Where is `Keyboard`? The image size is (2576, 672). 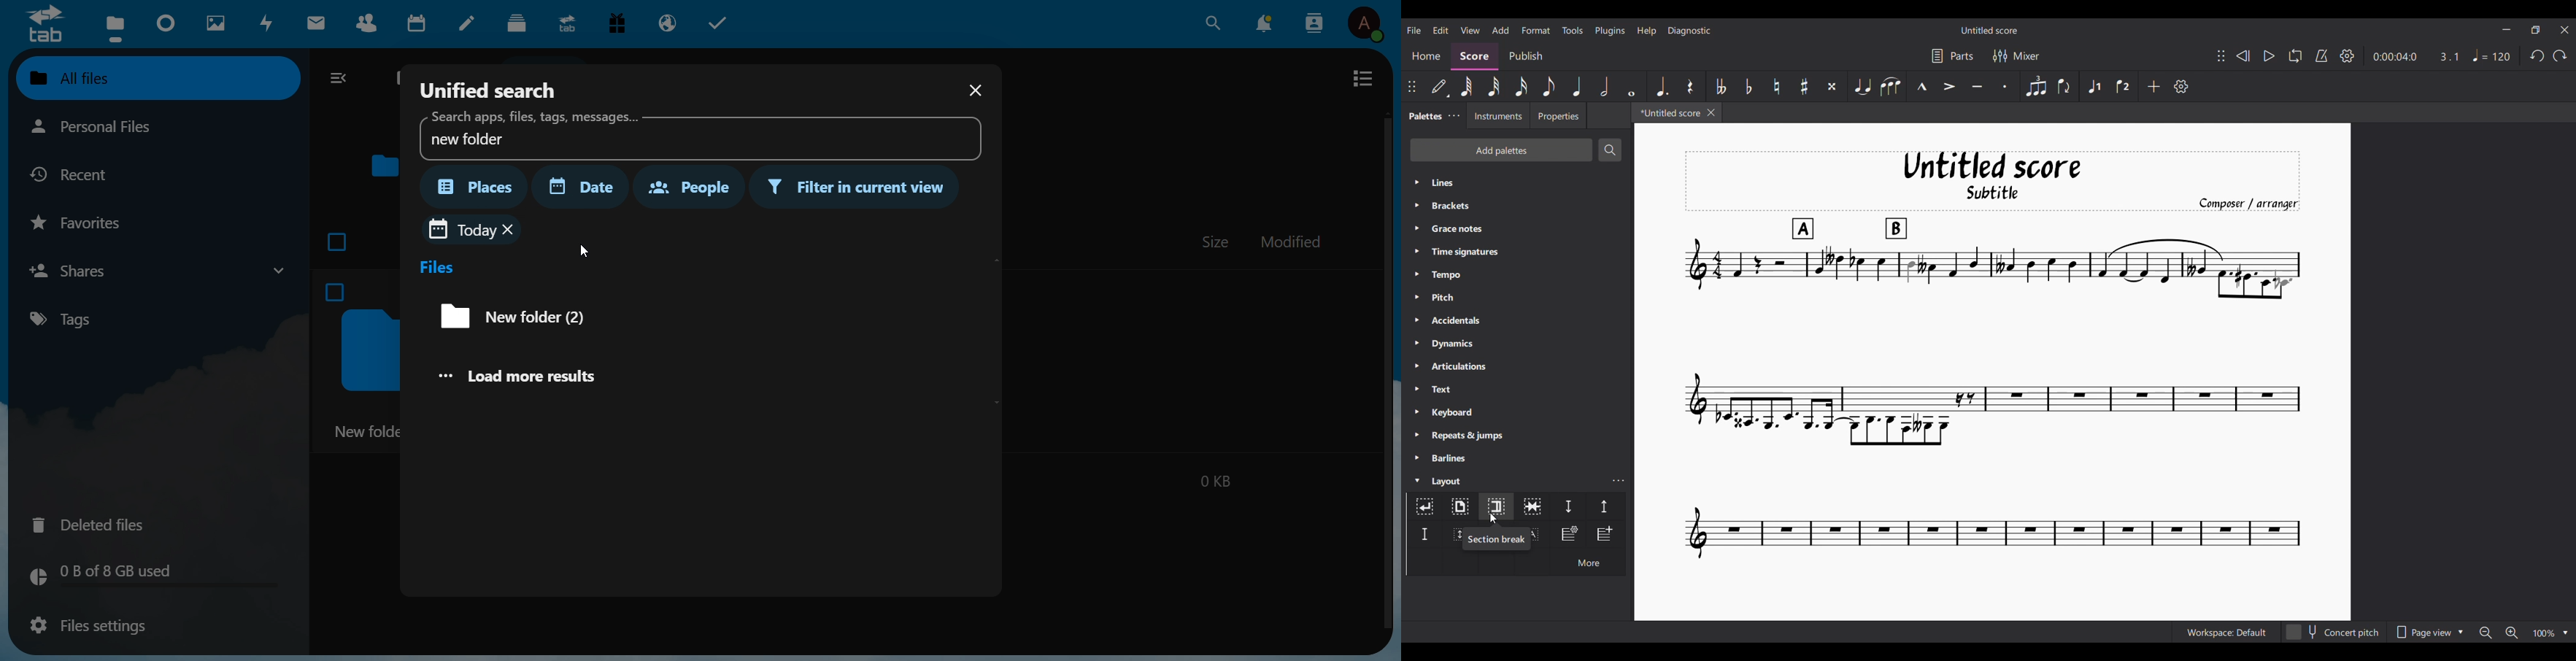
Keyboard is located at coordinates (1518, 412).